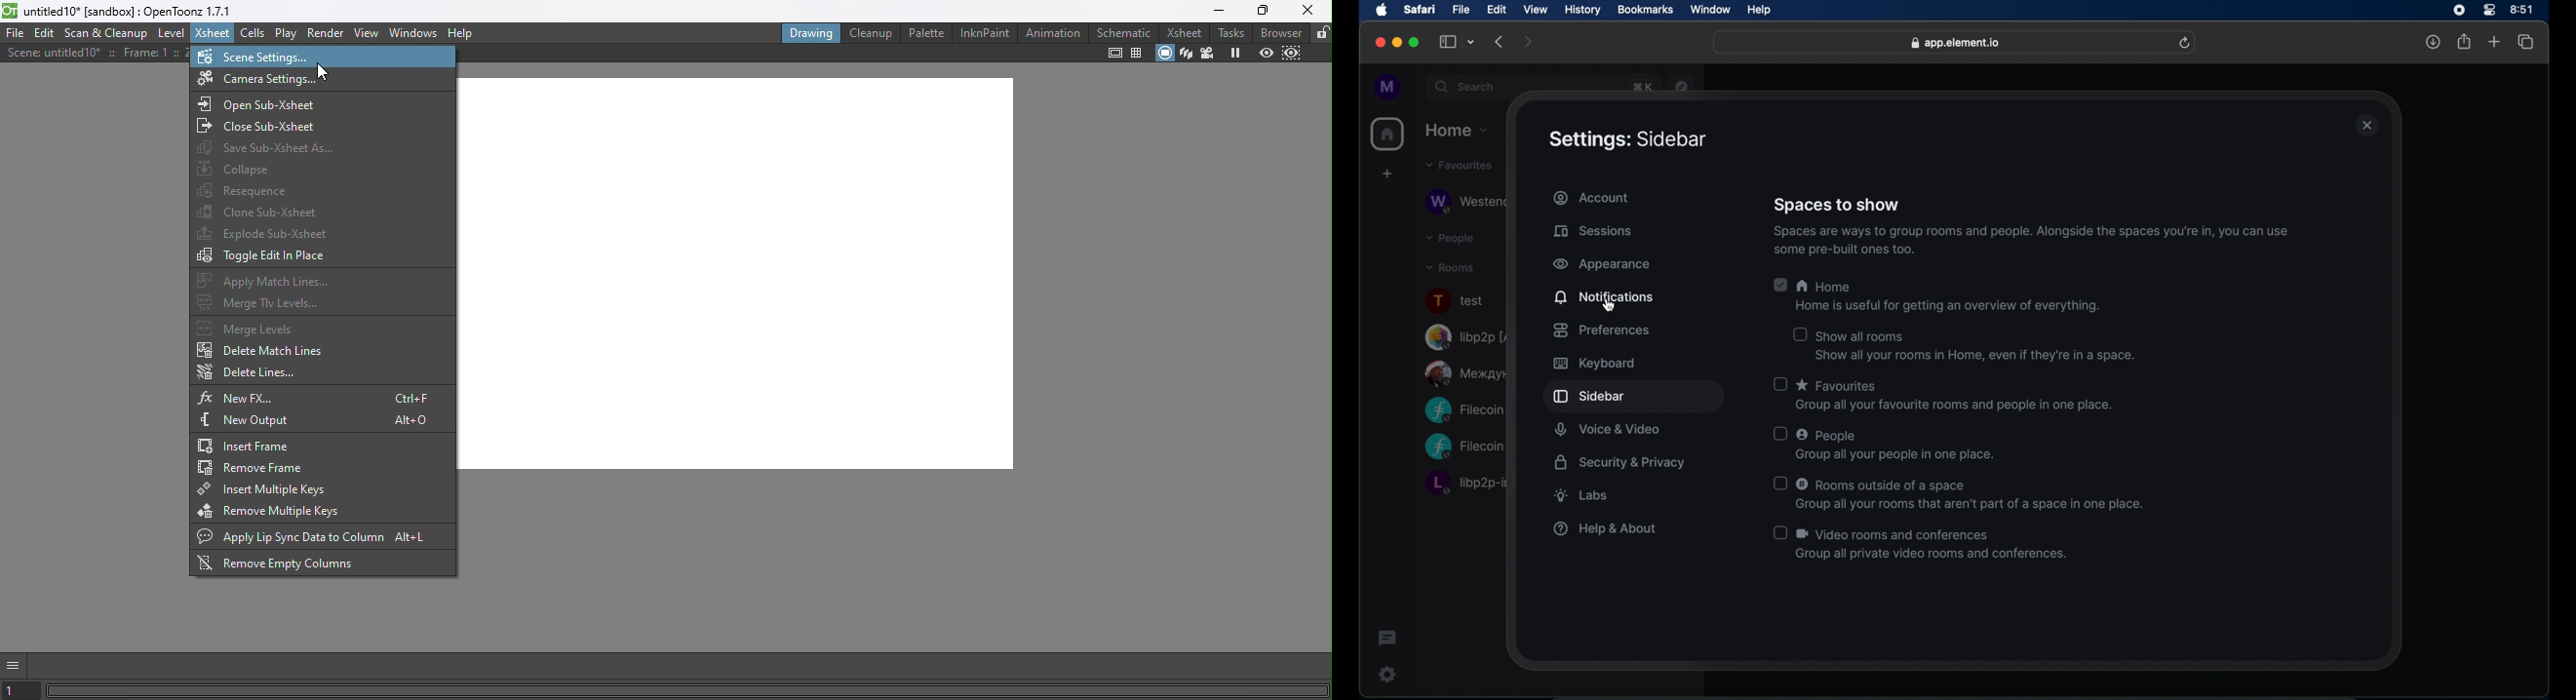  Describe the element at coordinates (1382, 10) in the screenshot. I see `apple icon` at that location.